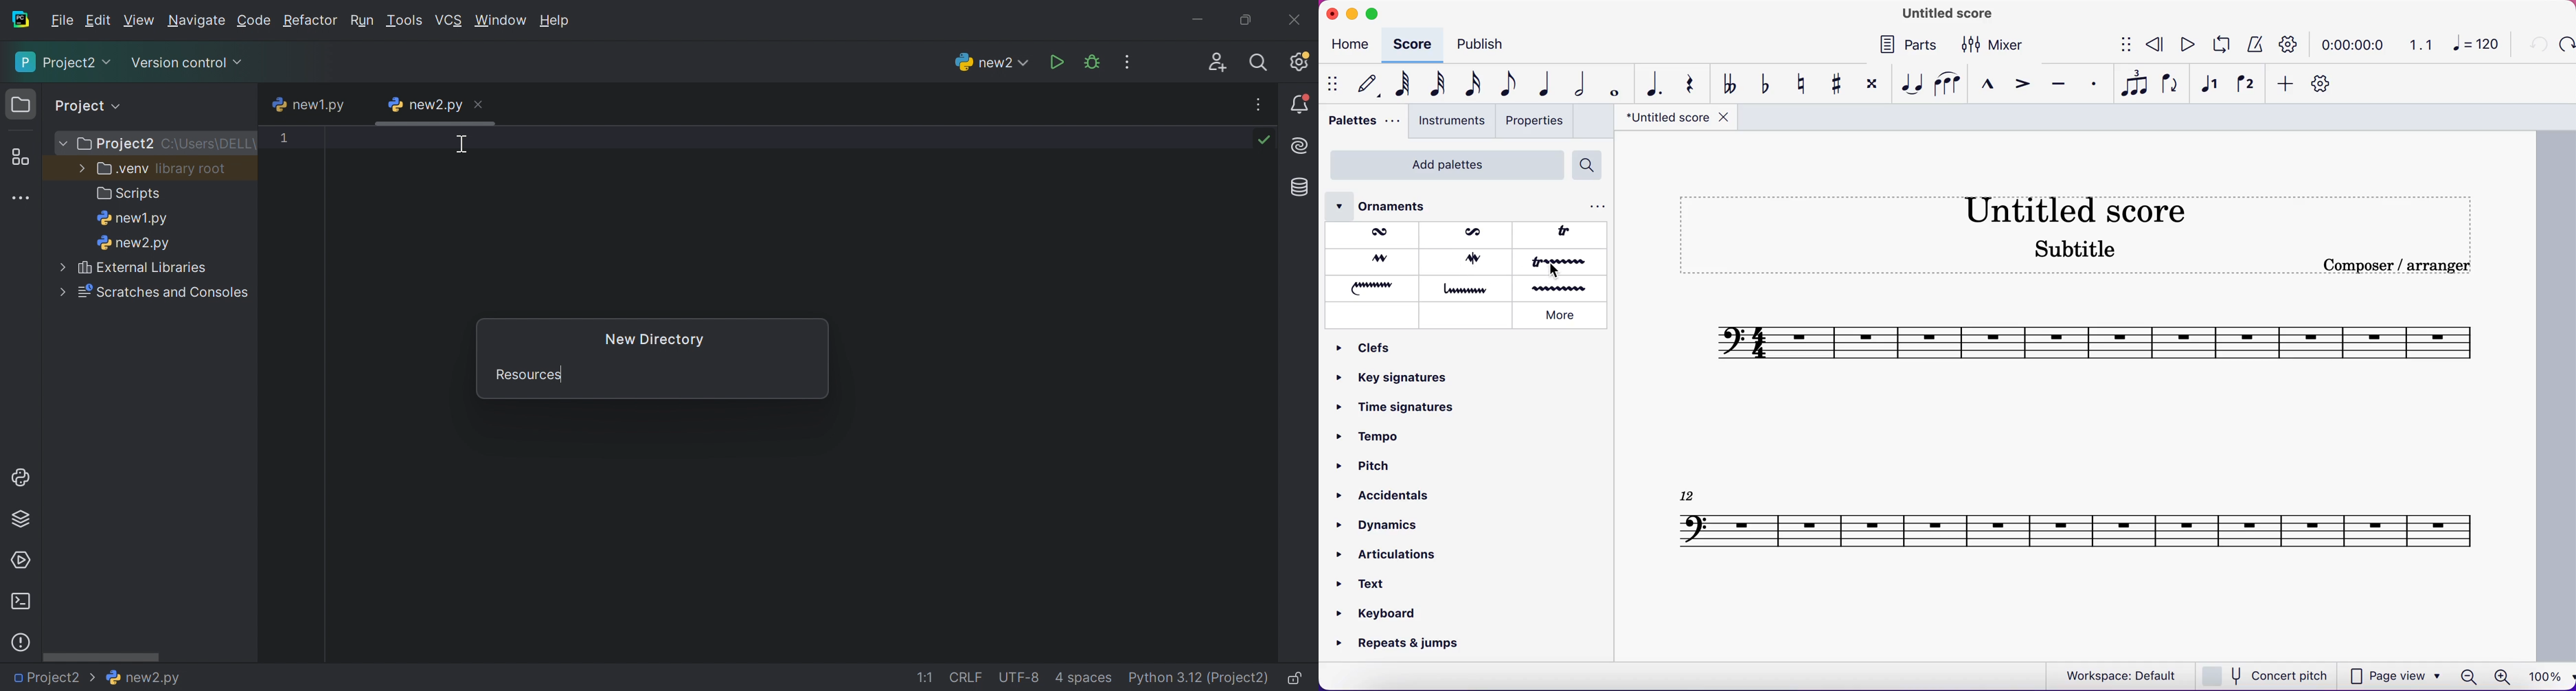 Image resolution: width=2576 pixels, height=700 pixels. Describe the element at coordinates (2212, 86) in the screenshot. I see `voice 1` at that location.